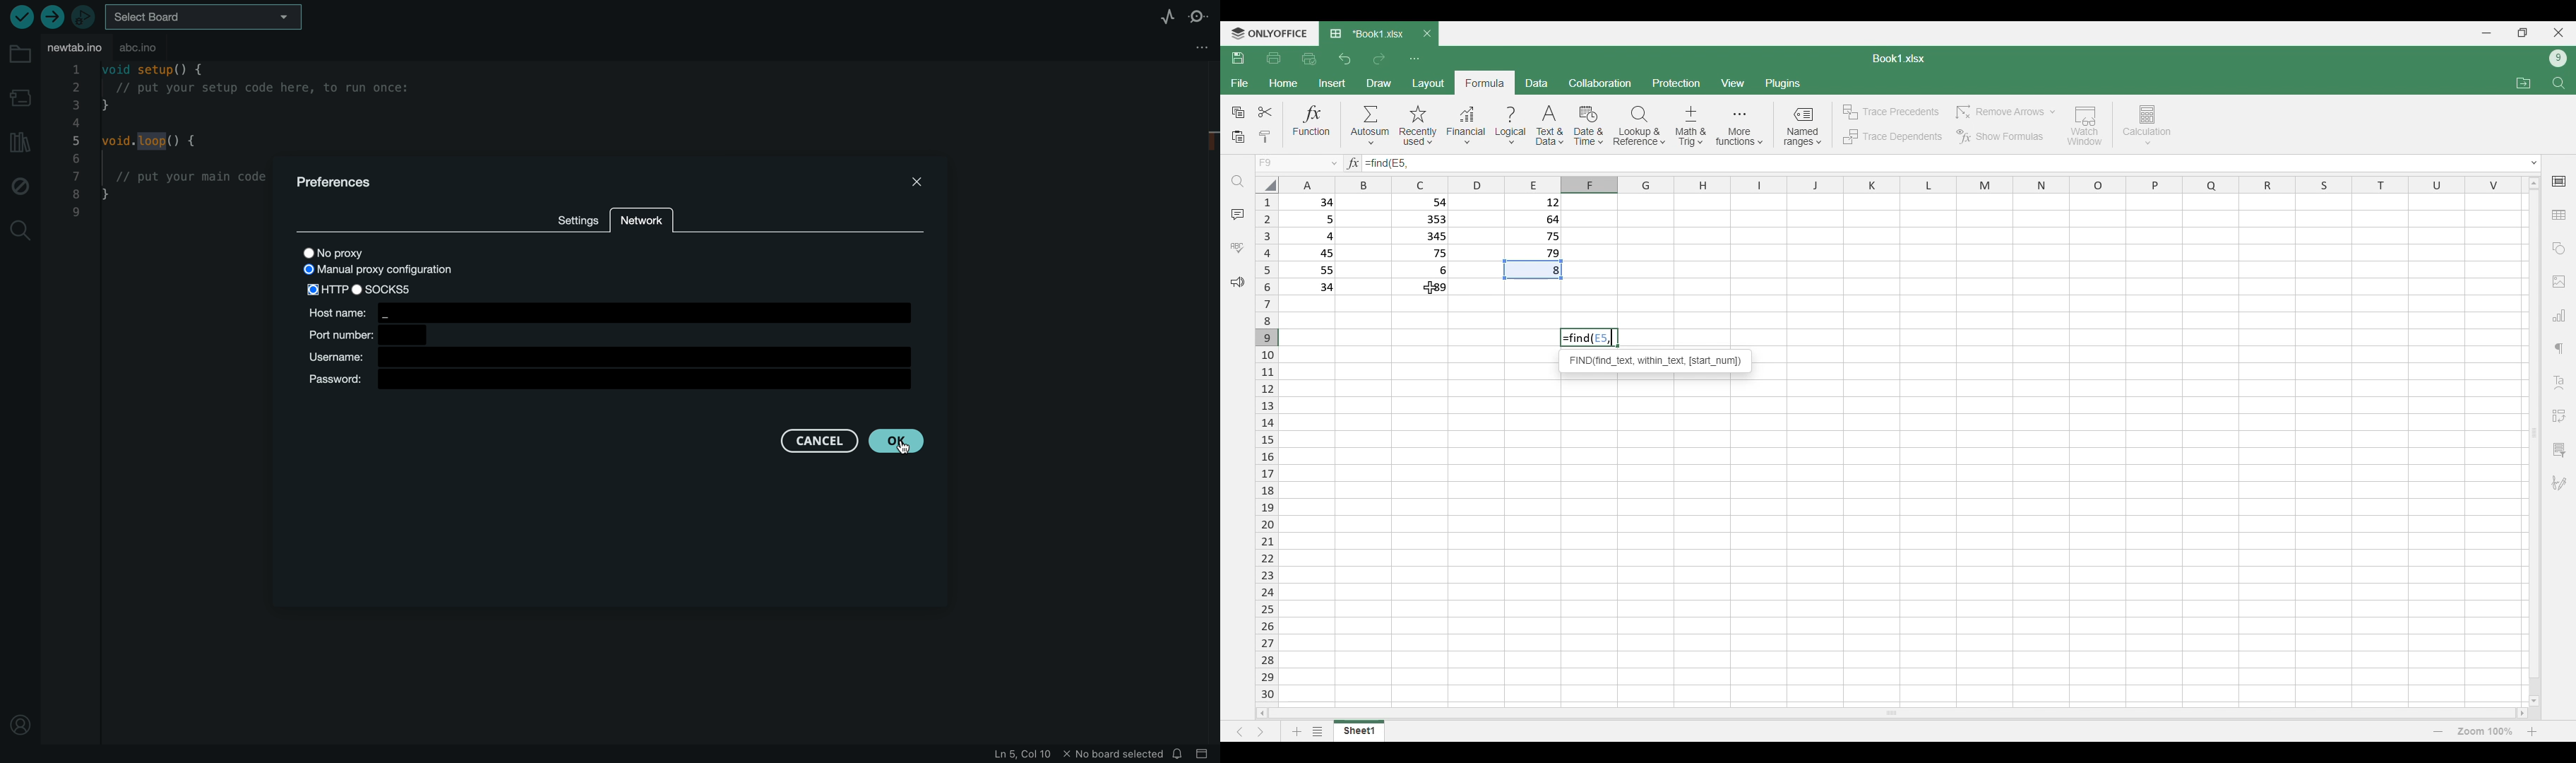 This screenshot has height=784, width=2576. What do you see at coordinates (1676, 83) in the screenshot?
I see `Protection menu` at bounding box center [1676, 83].